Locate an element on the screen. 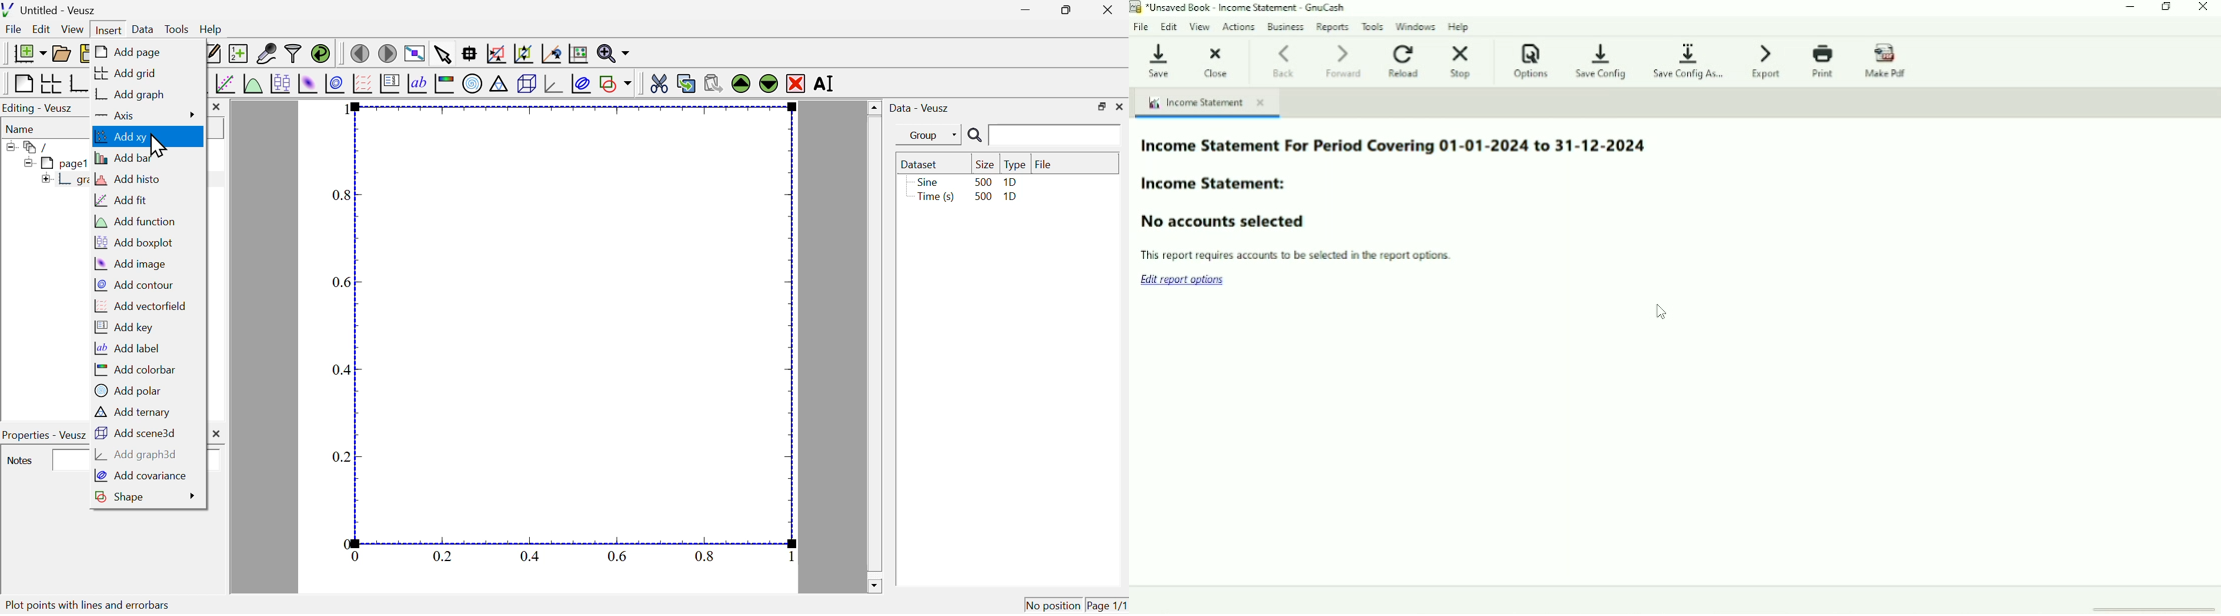 The image size is (2240, 616). plot covariance llipses is located at coordinates (583, 84).